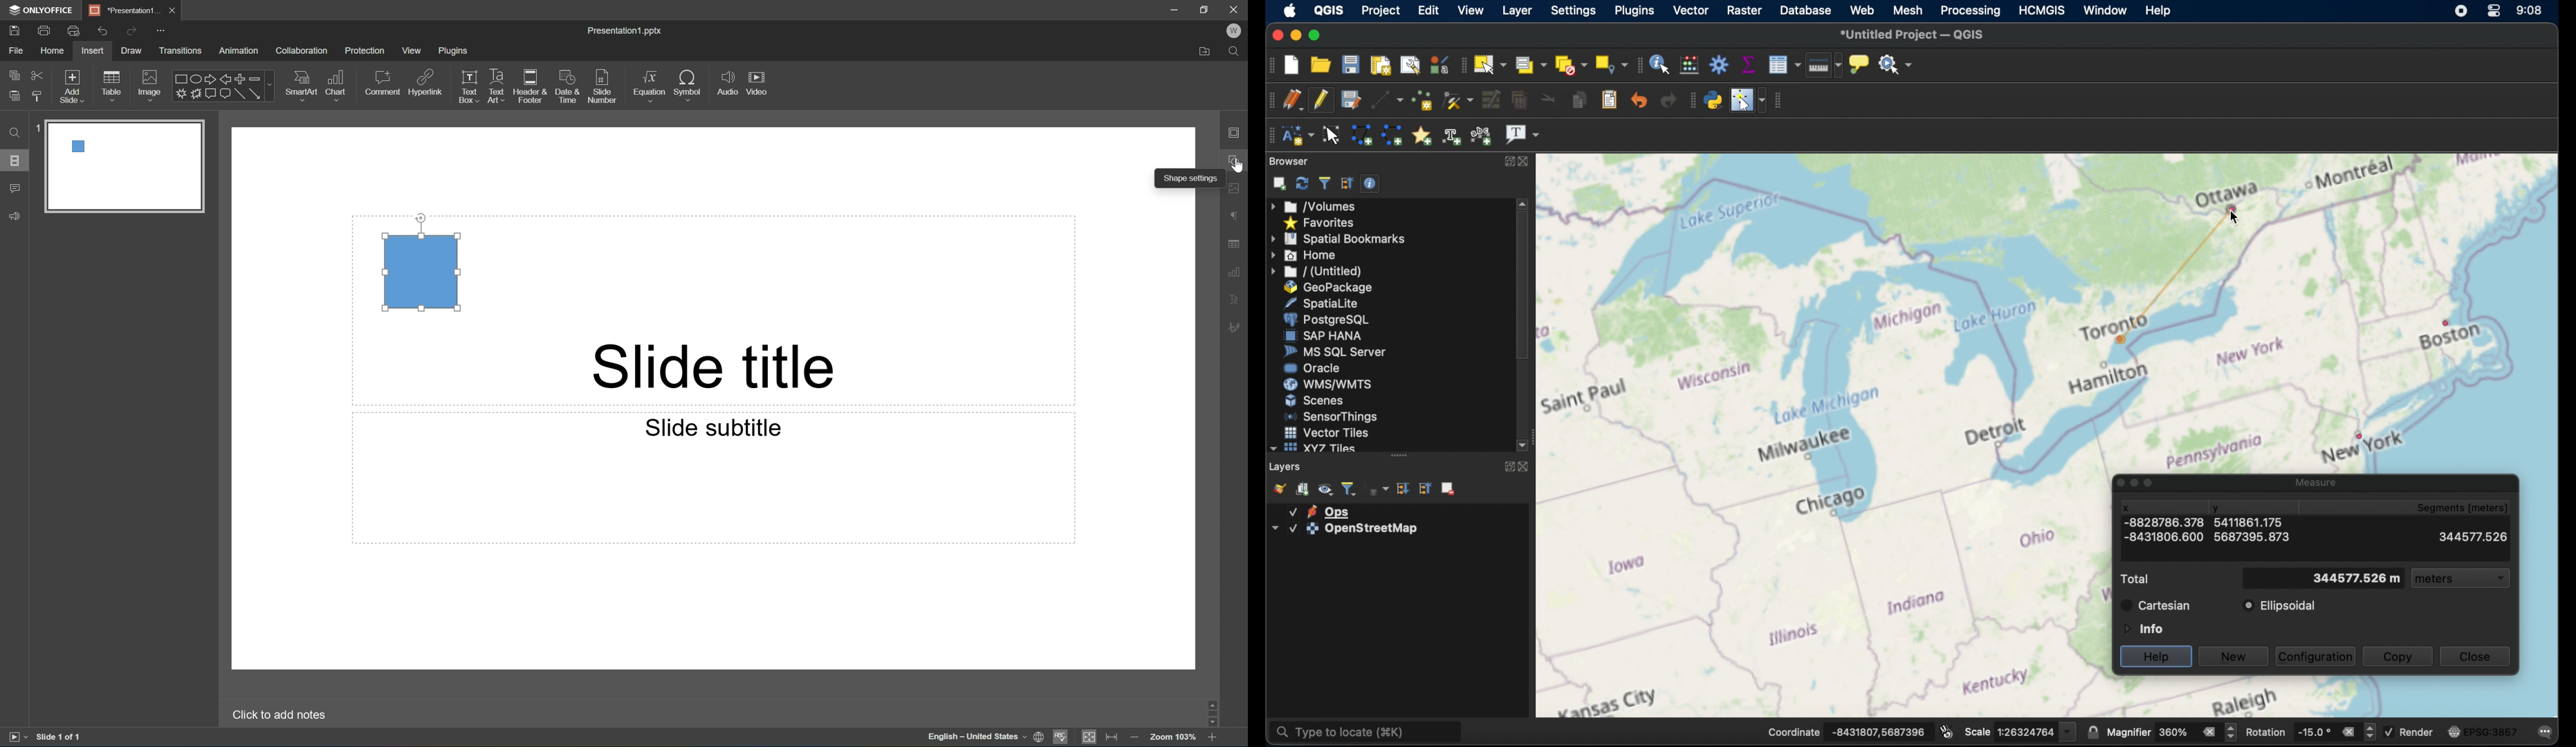  What do you see at coordinates (2317, 656) in the screenshot?
I see `configuration` at bounding box center [2317, 656].